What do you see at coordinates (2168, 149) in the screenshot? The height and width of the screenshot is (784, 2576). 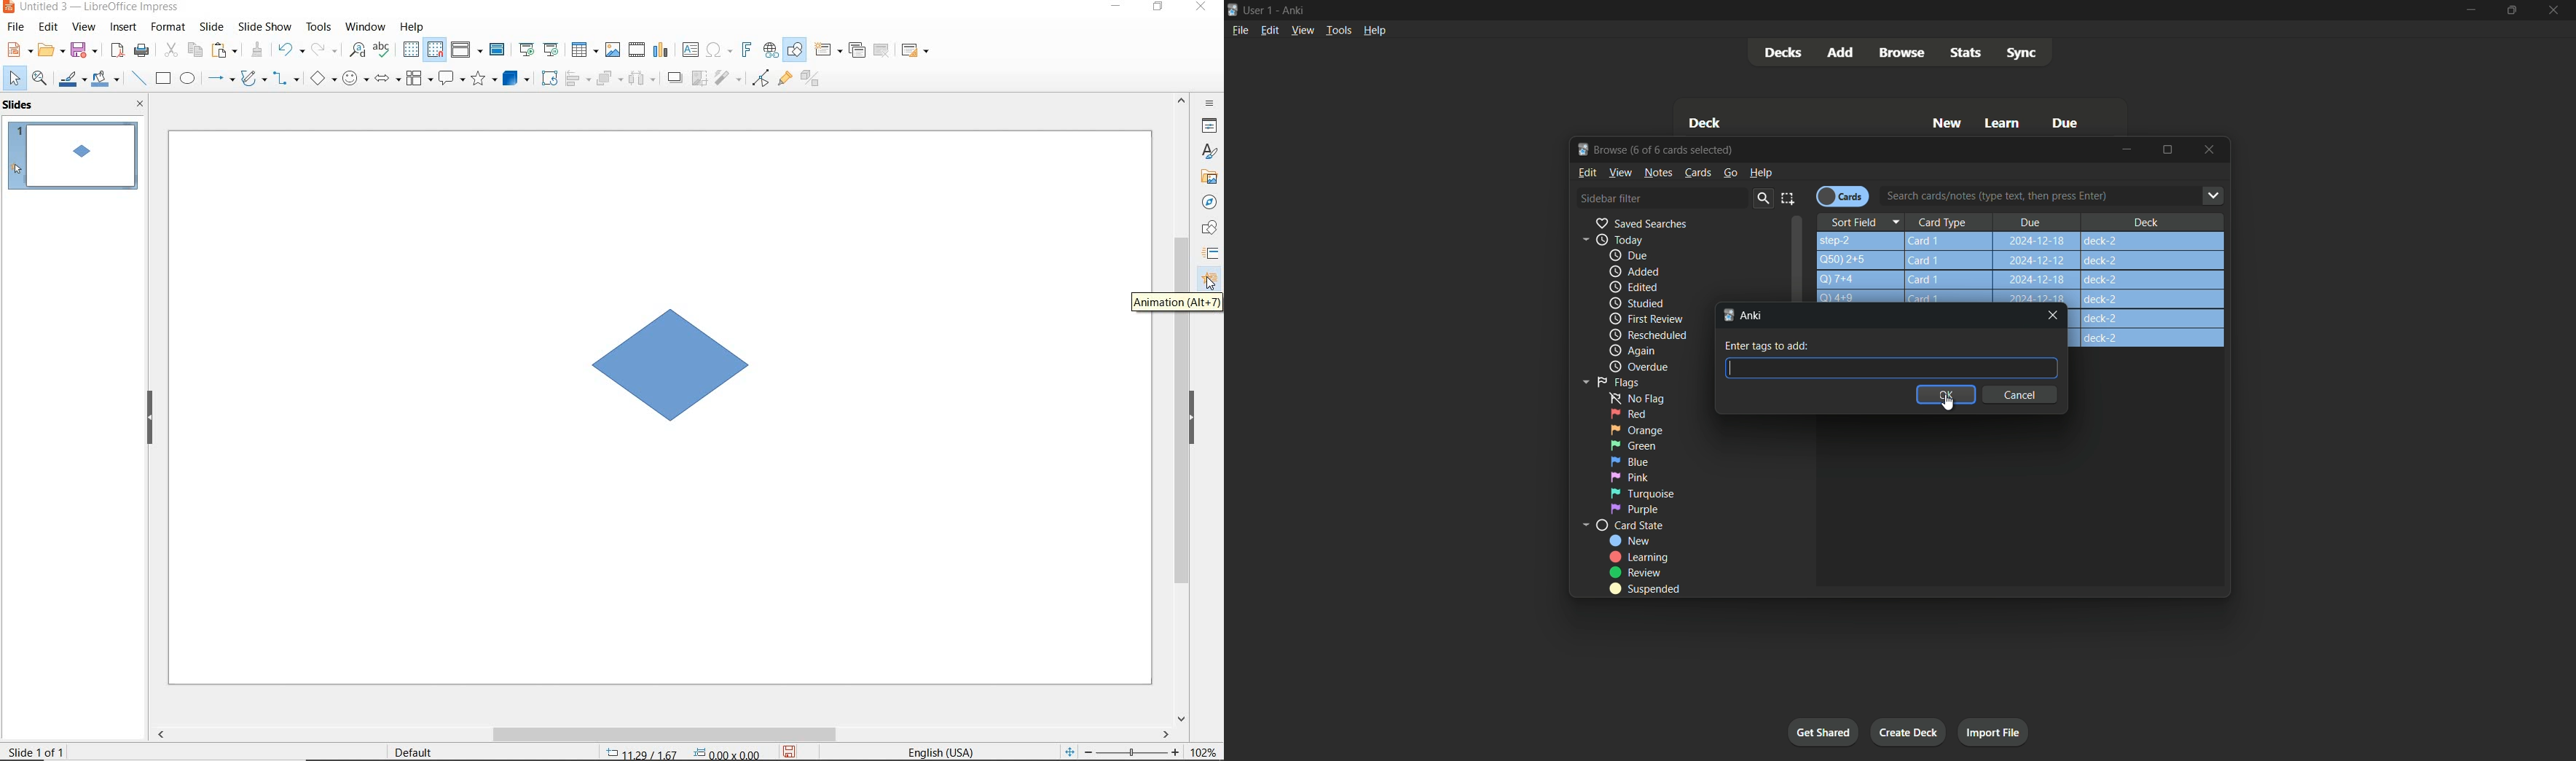 I see `Maximize` at bounding box center [2168, 149].